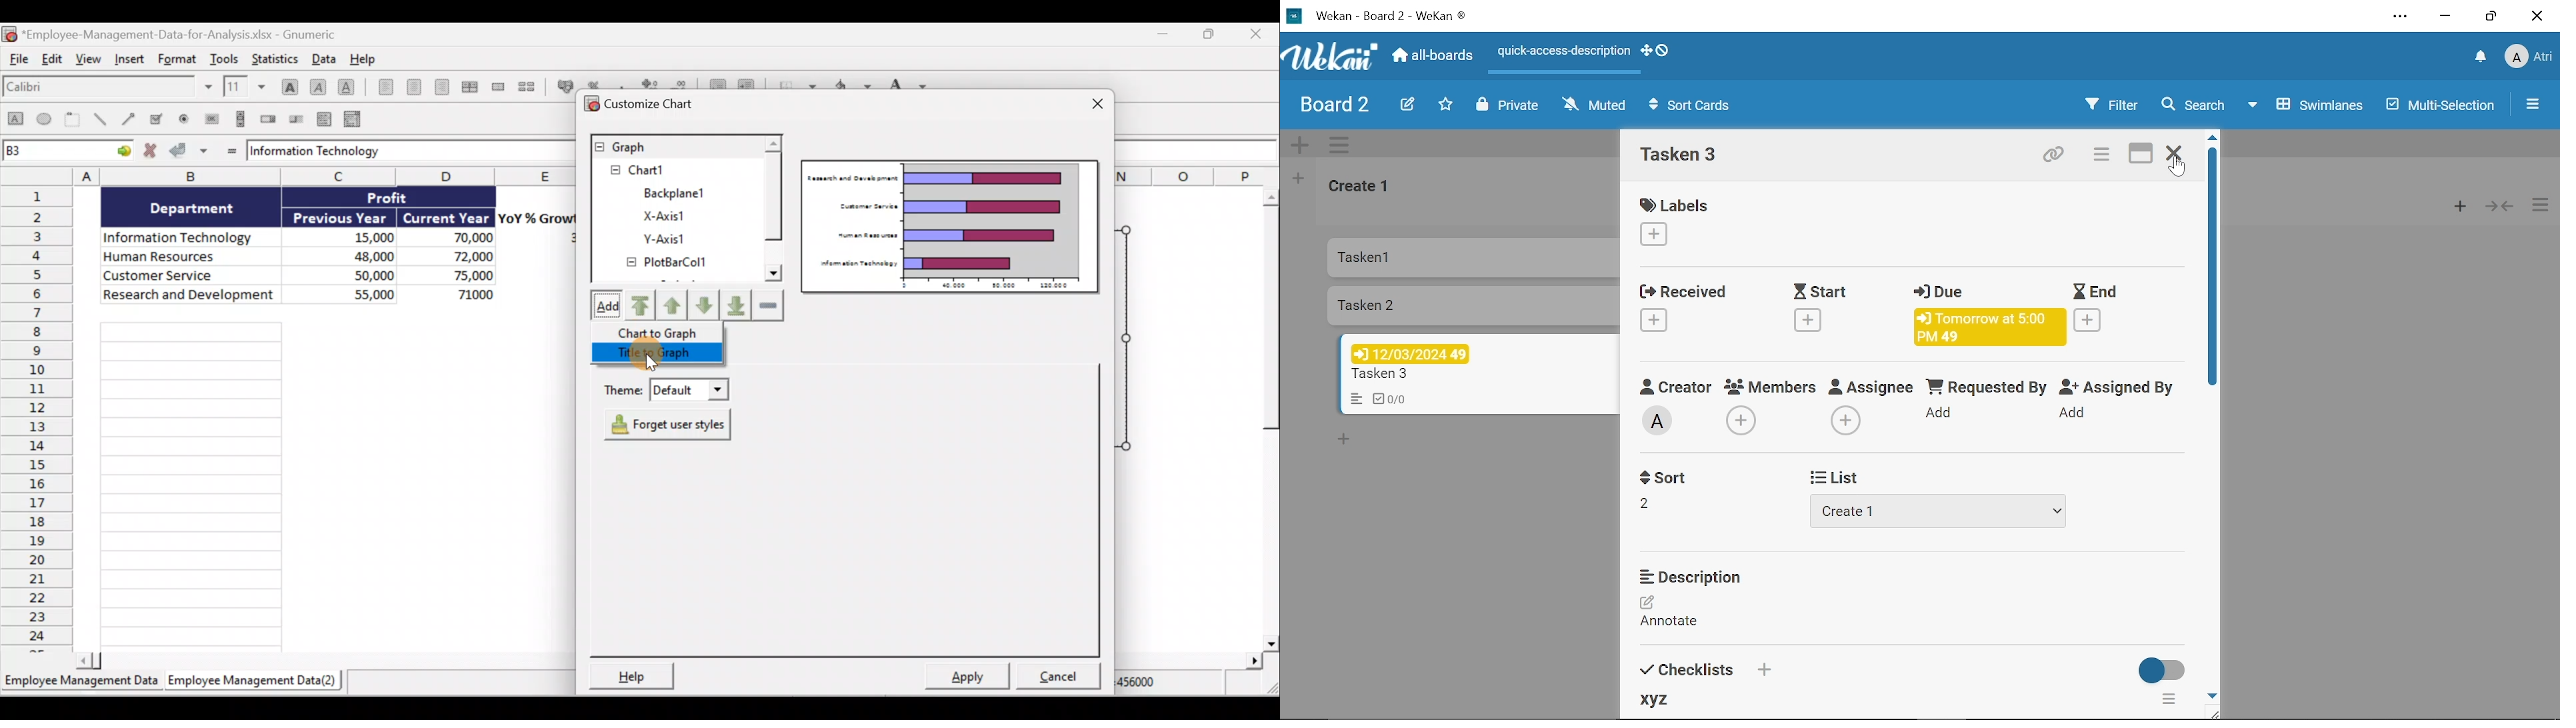  Describe the element at coordinates (1264, 419) in the screenshot. I see `Scroll bar` at that location.